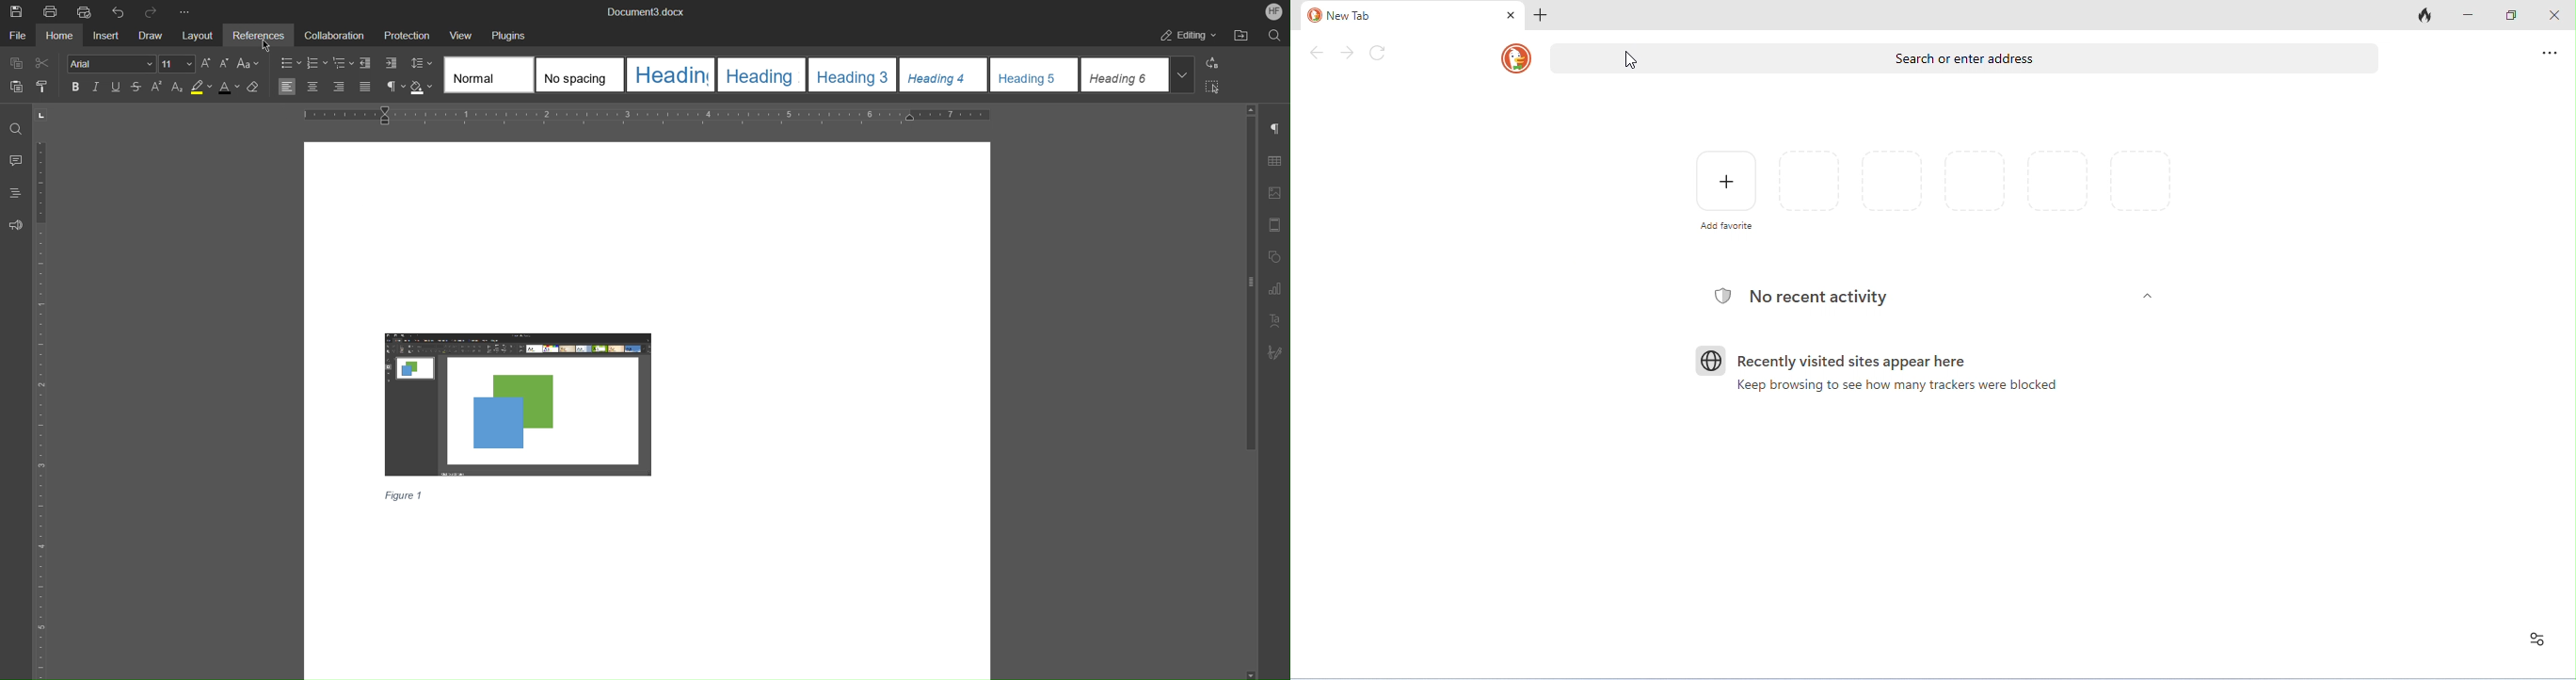 This screenshot has height=700, width=2576. Describe the element at coordinates (2552, 15) in the screenshot. I see `close` at that location.